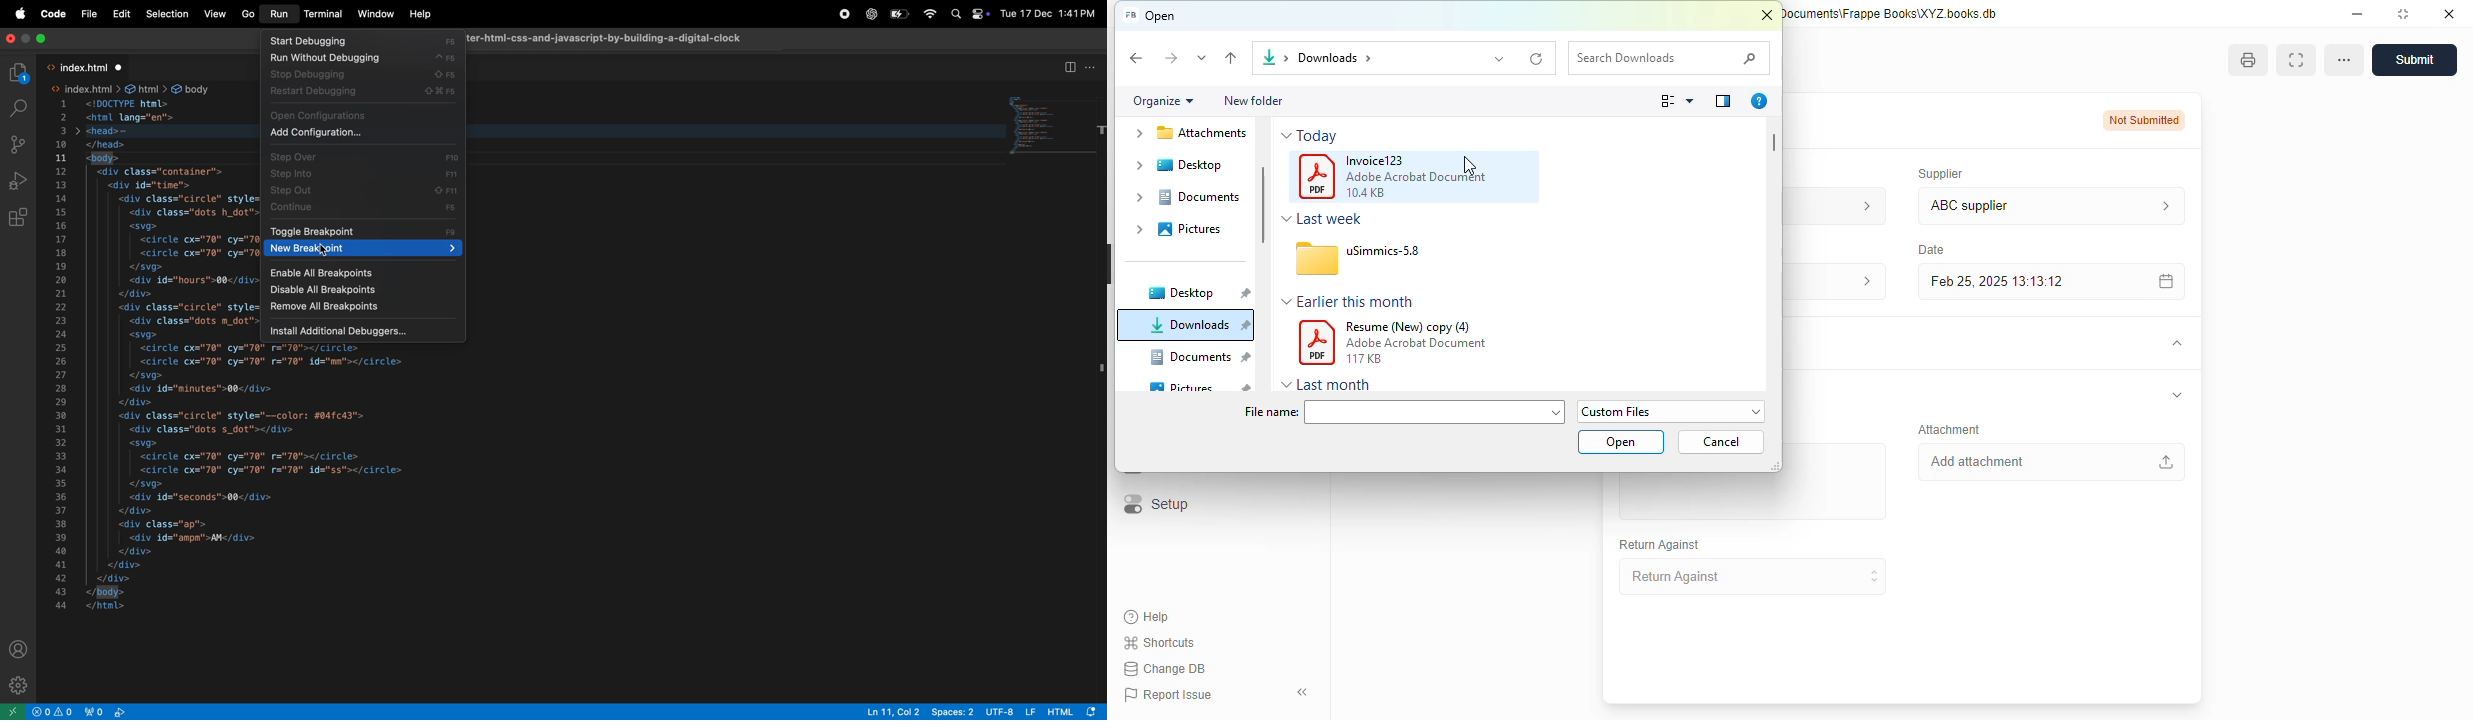 The image size is (2492, 728). I want to click on resume (new) copy (4), so click(1409, 327).